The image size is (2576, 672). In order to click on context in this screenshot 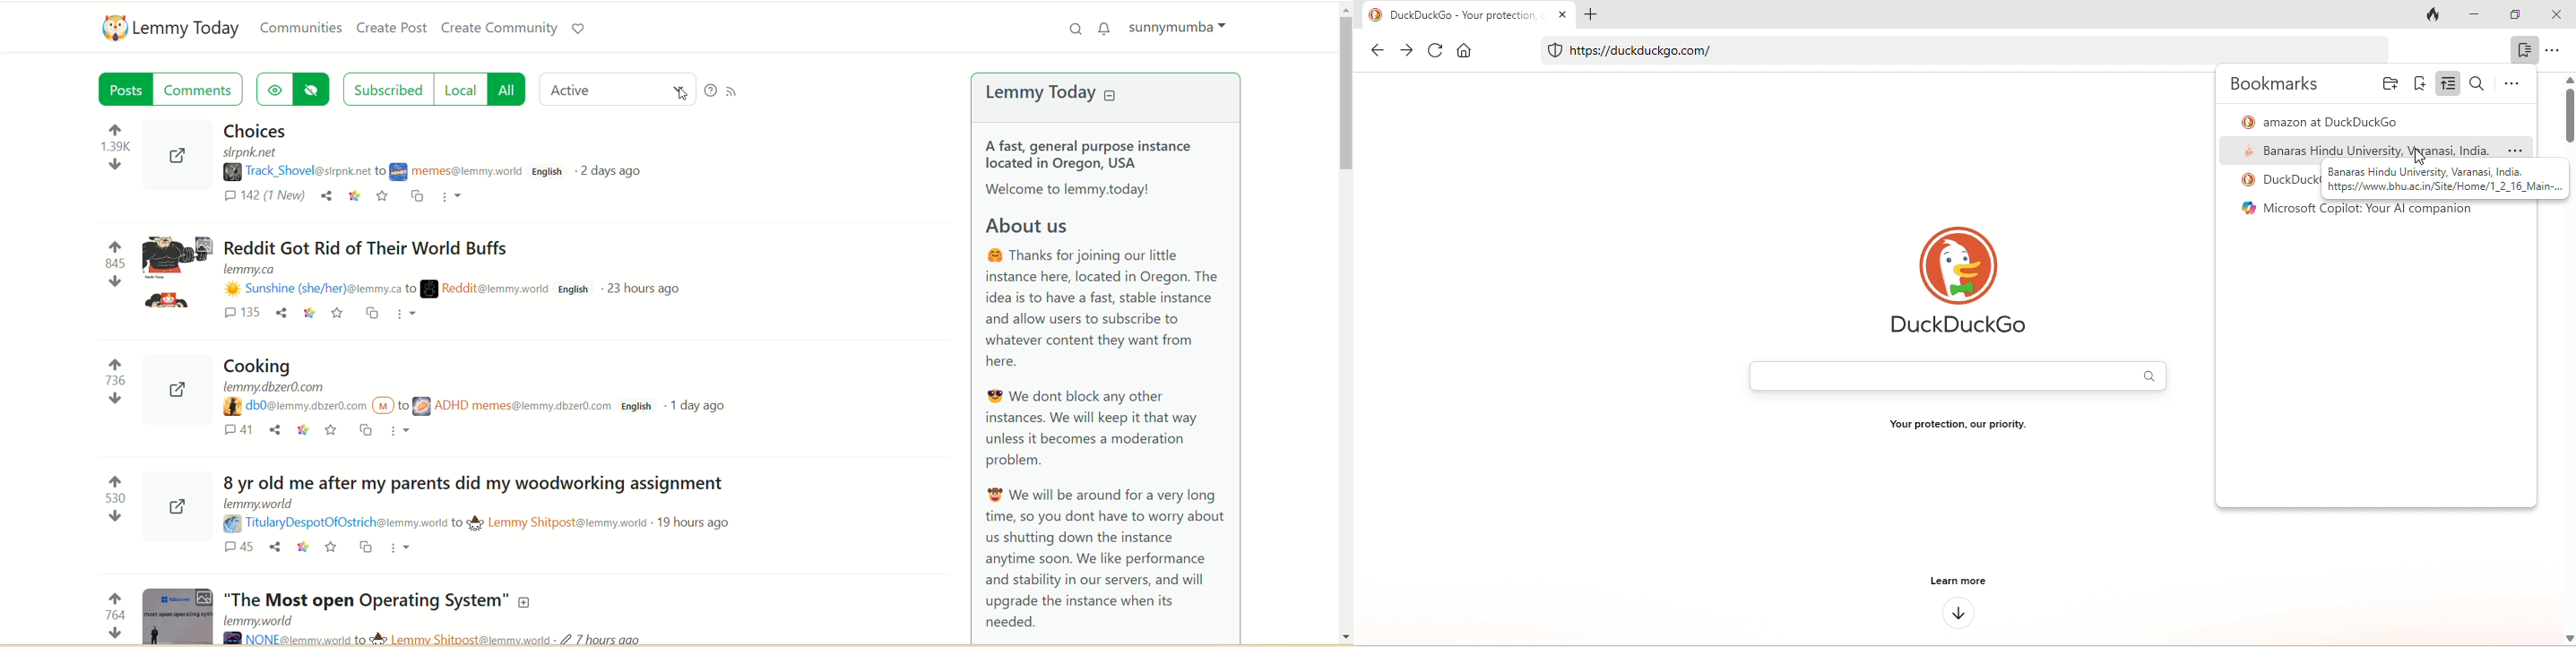, I will do `click(355, 198)`.